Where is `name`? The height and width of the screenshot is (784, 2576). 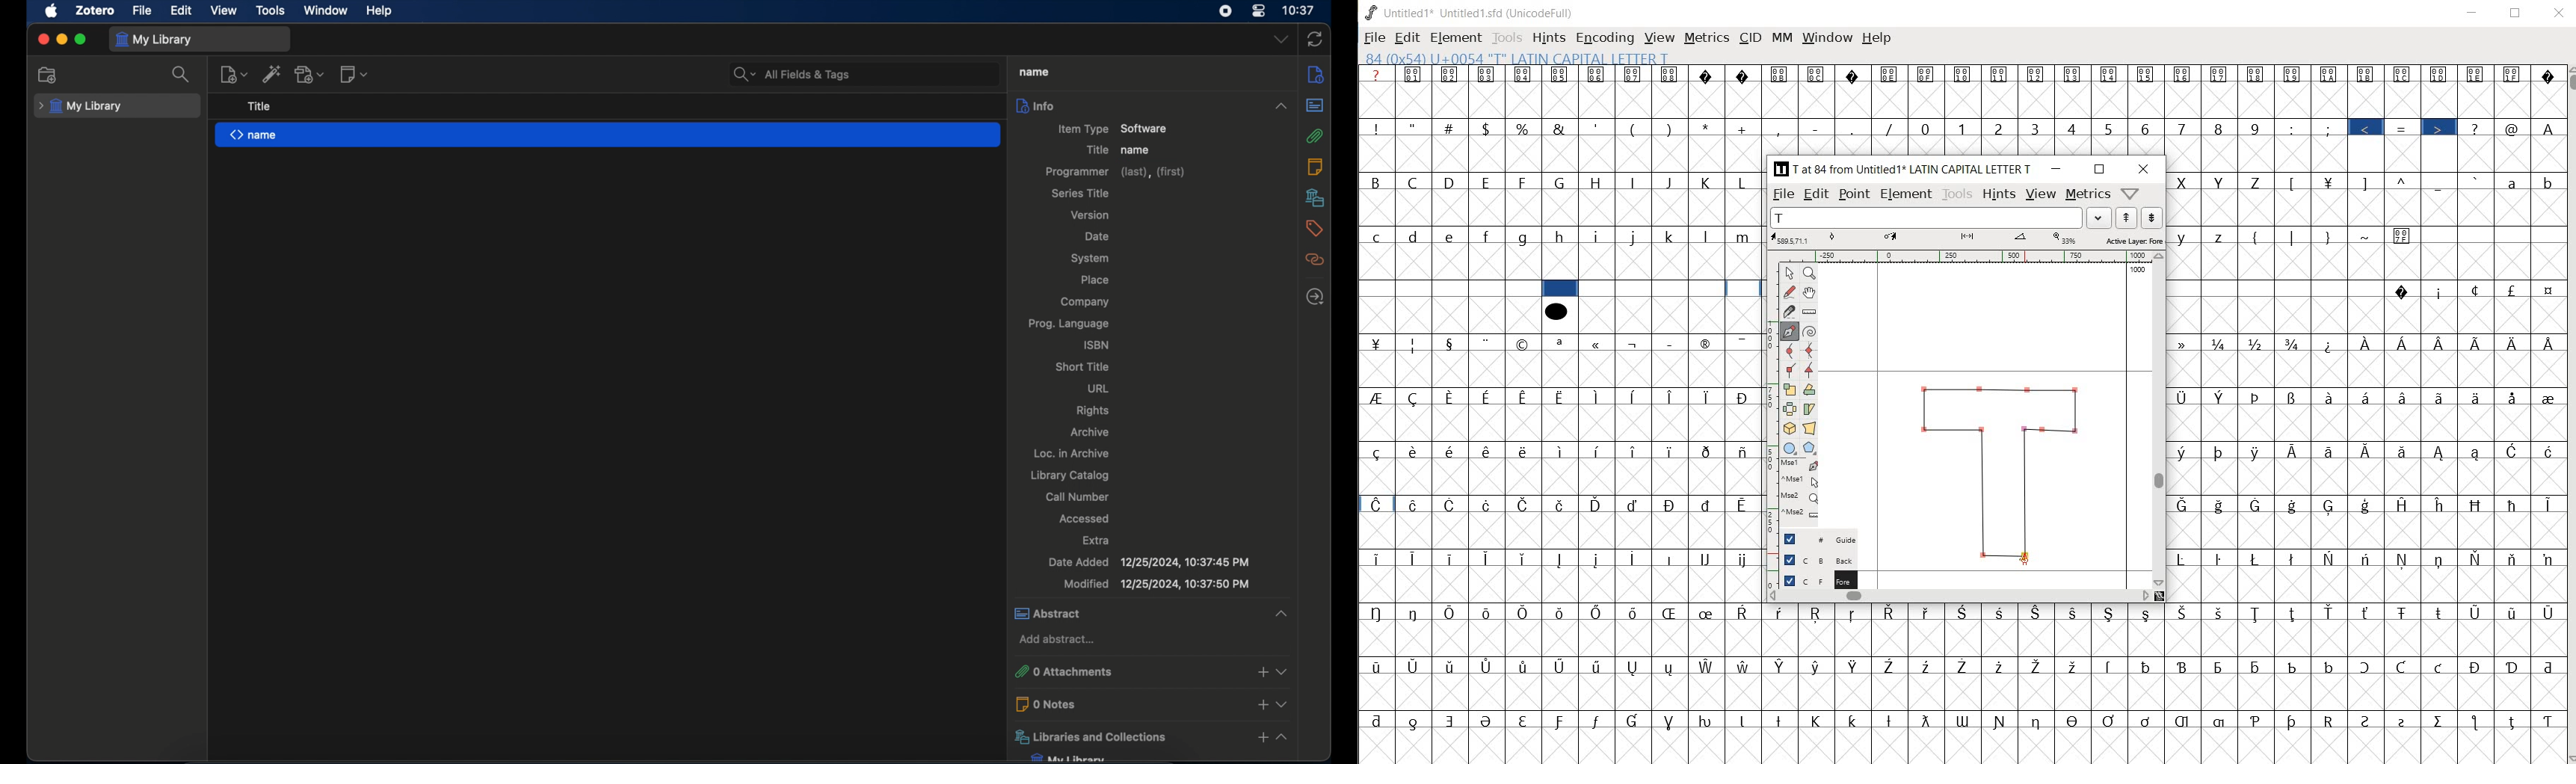
name is located at coordinates (608, 135).